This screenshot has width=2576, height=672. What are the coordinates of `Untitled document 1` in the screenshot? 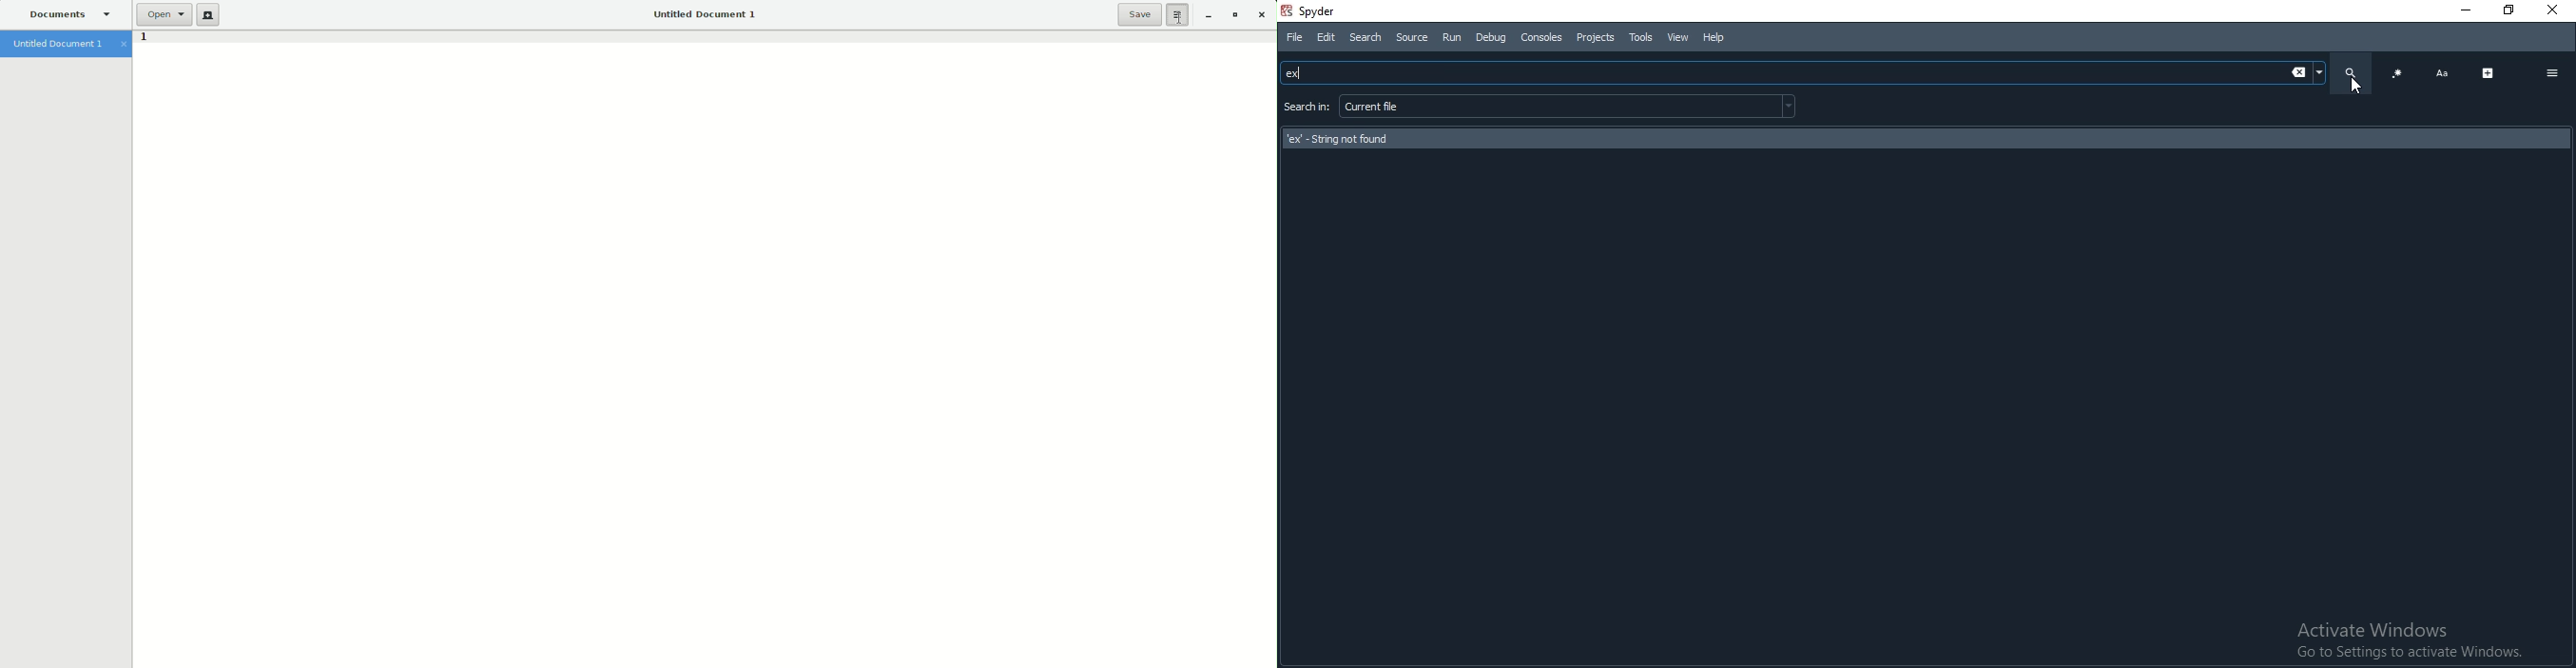 It's located at (66, 45).